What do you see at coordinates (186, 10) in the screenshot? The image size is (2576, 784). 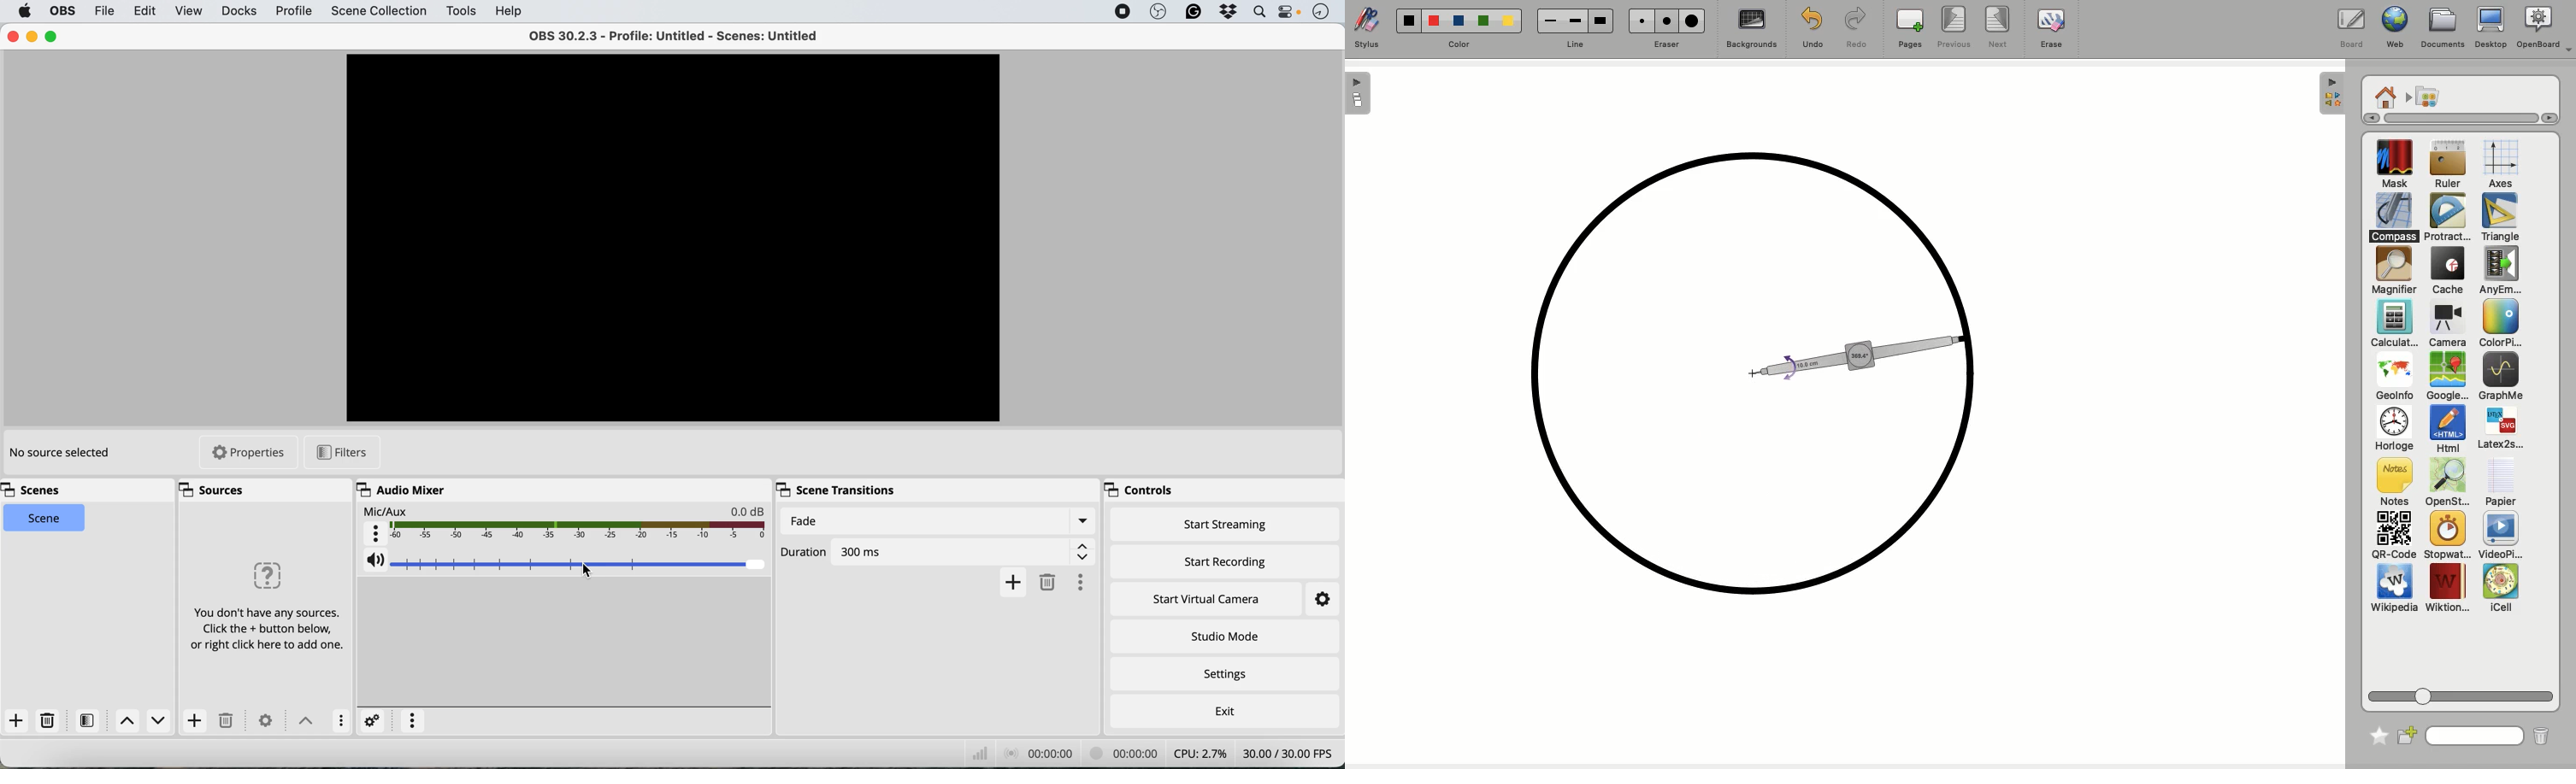 I see `view` at bounding box center [186, 10].